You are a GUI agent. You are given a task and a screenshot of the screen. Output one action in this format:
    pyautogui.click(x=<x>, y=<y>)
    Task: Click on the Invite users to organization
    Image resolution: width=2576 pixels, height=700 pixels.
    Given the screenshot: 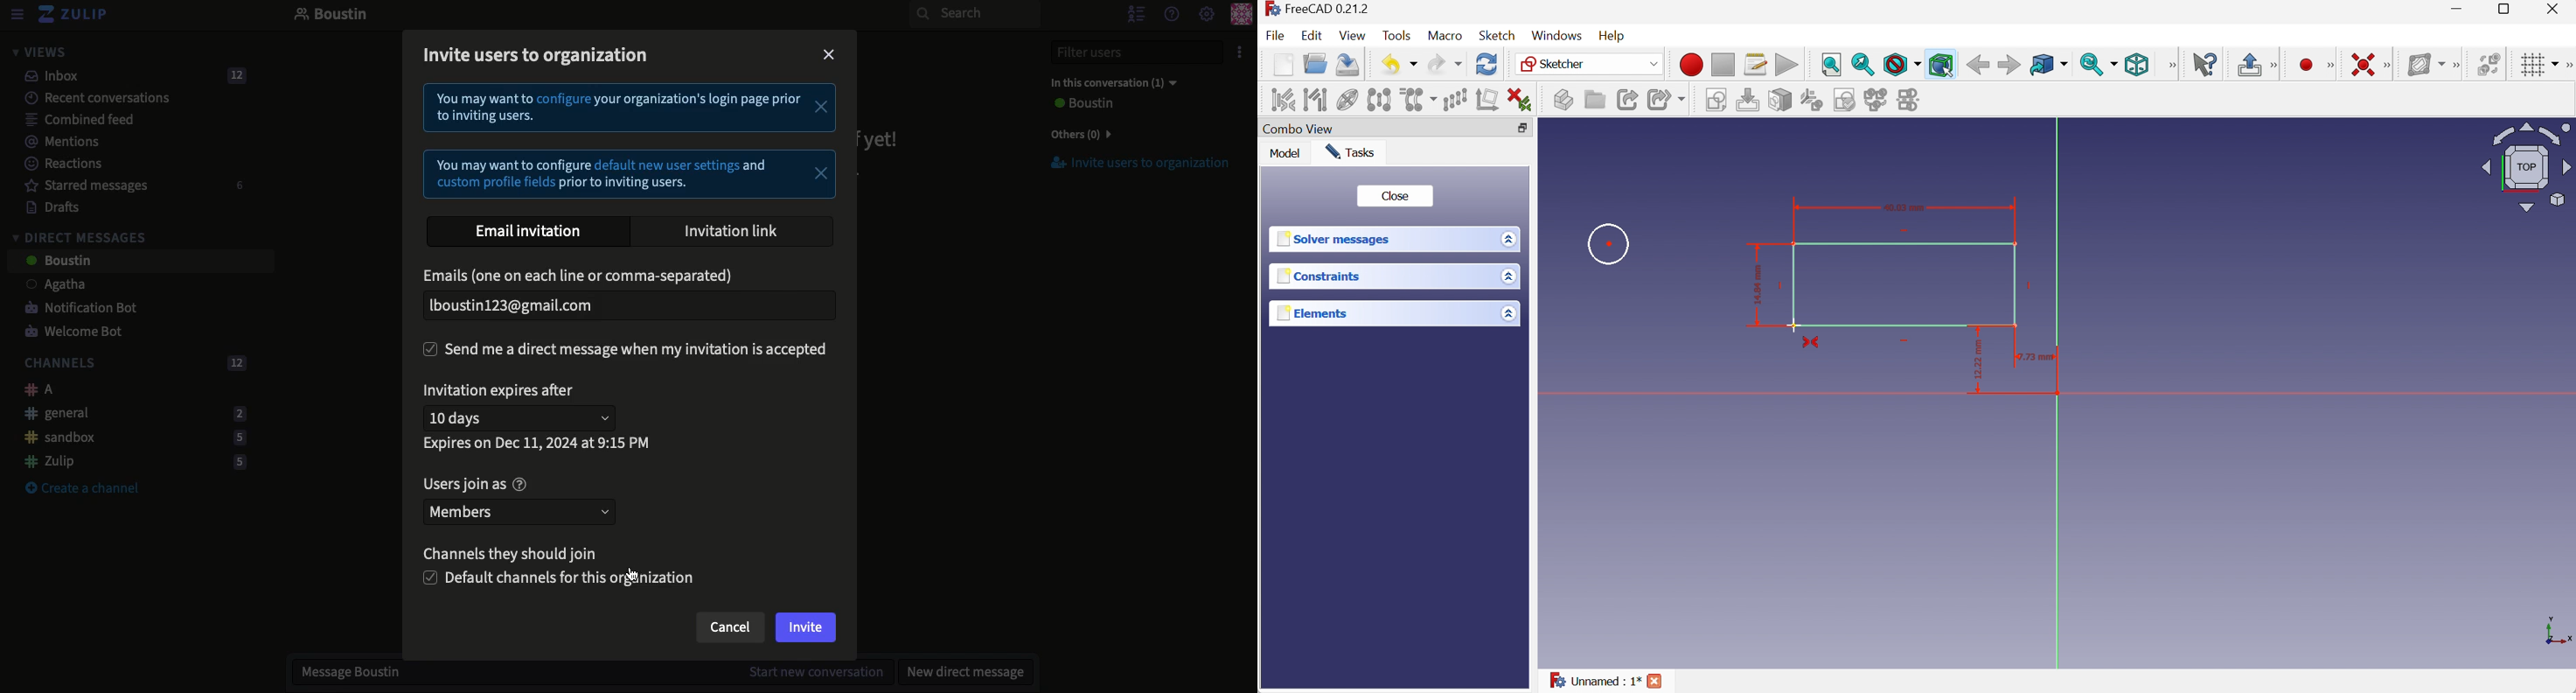 What is the action you would take?
    pyautogui.click(x=1131, y=164)
    